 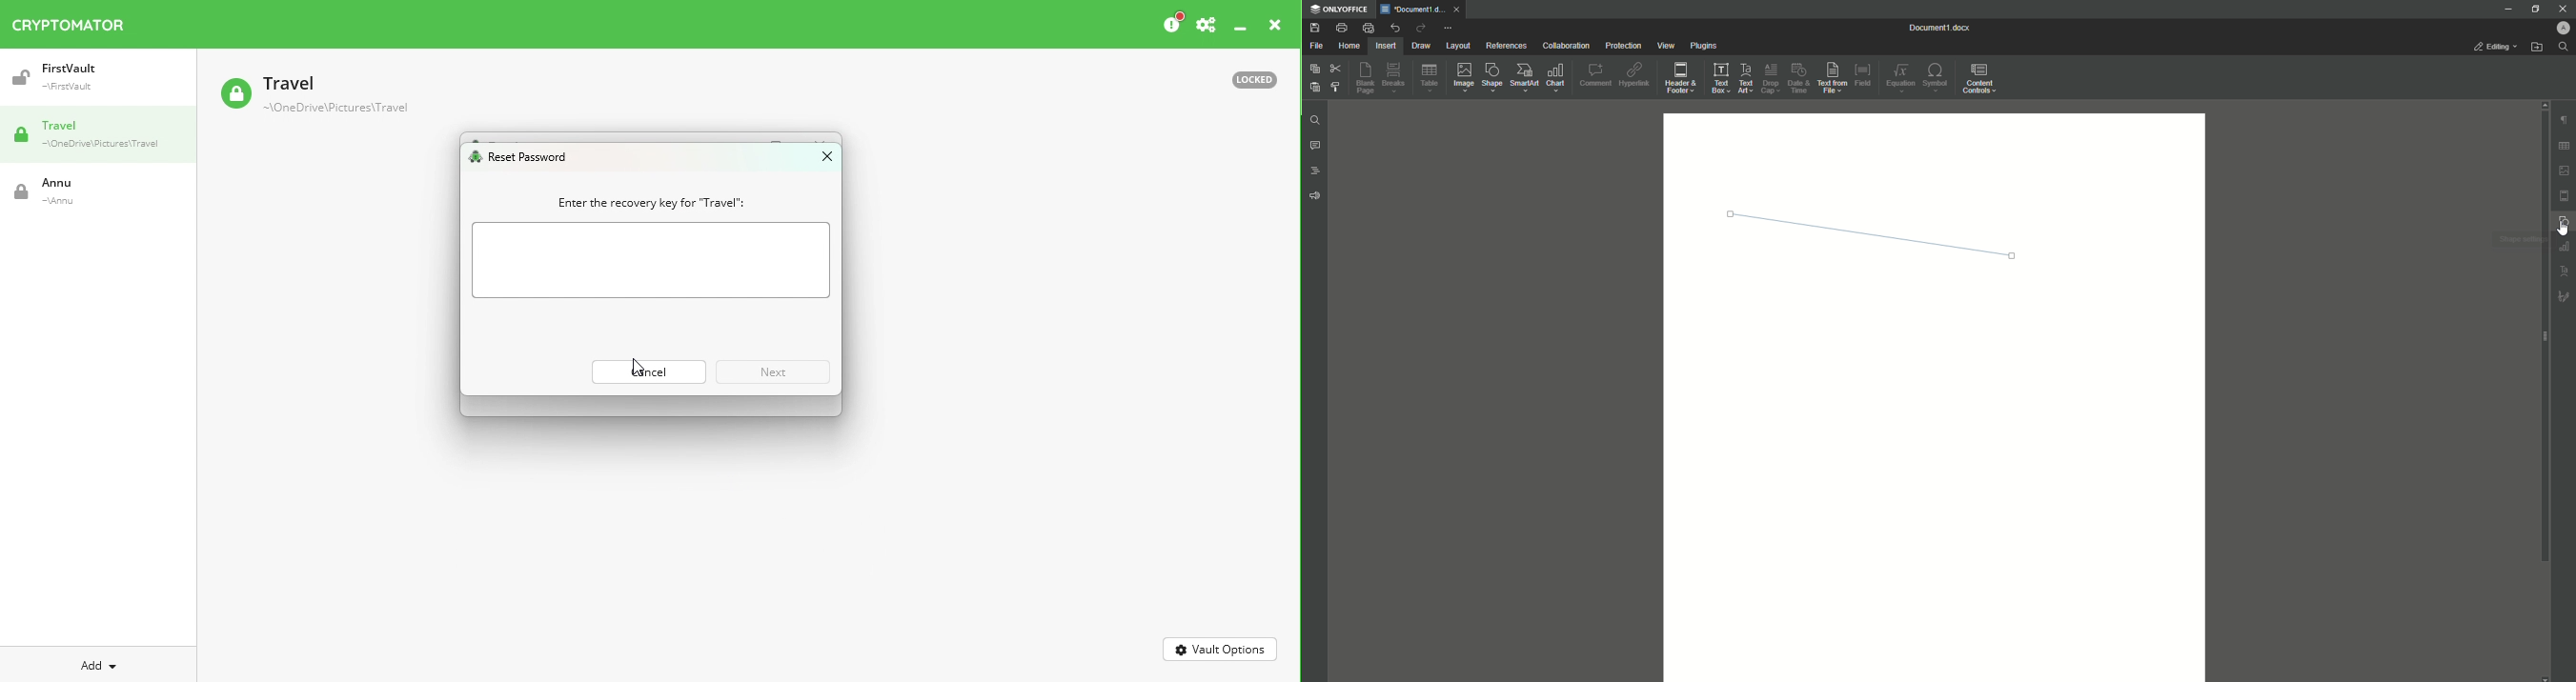 I want to click on Shape, so click(x=1494, y=80).